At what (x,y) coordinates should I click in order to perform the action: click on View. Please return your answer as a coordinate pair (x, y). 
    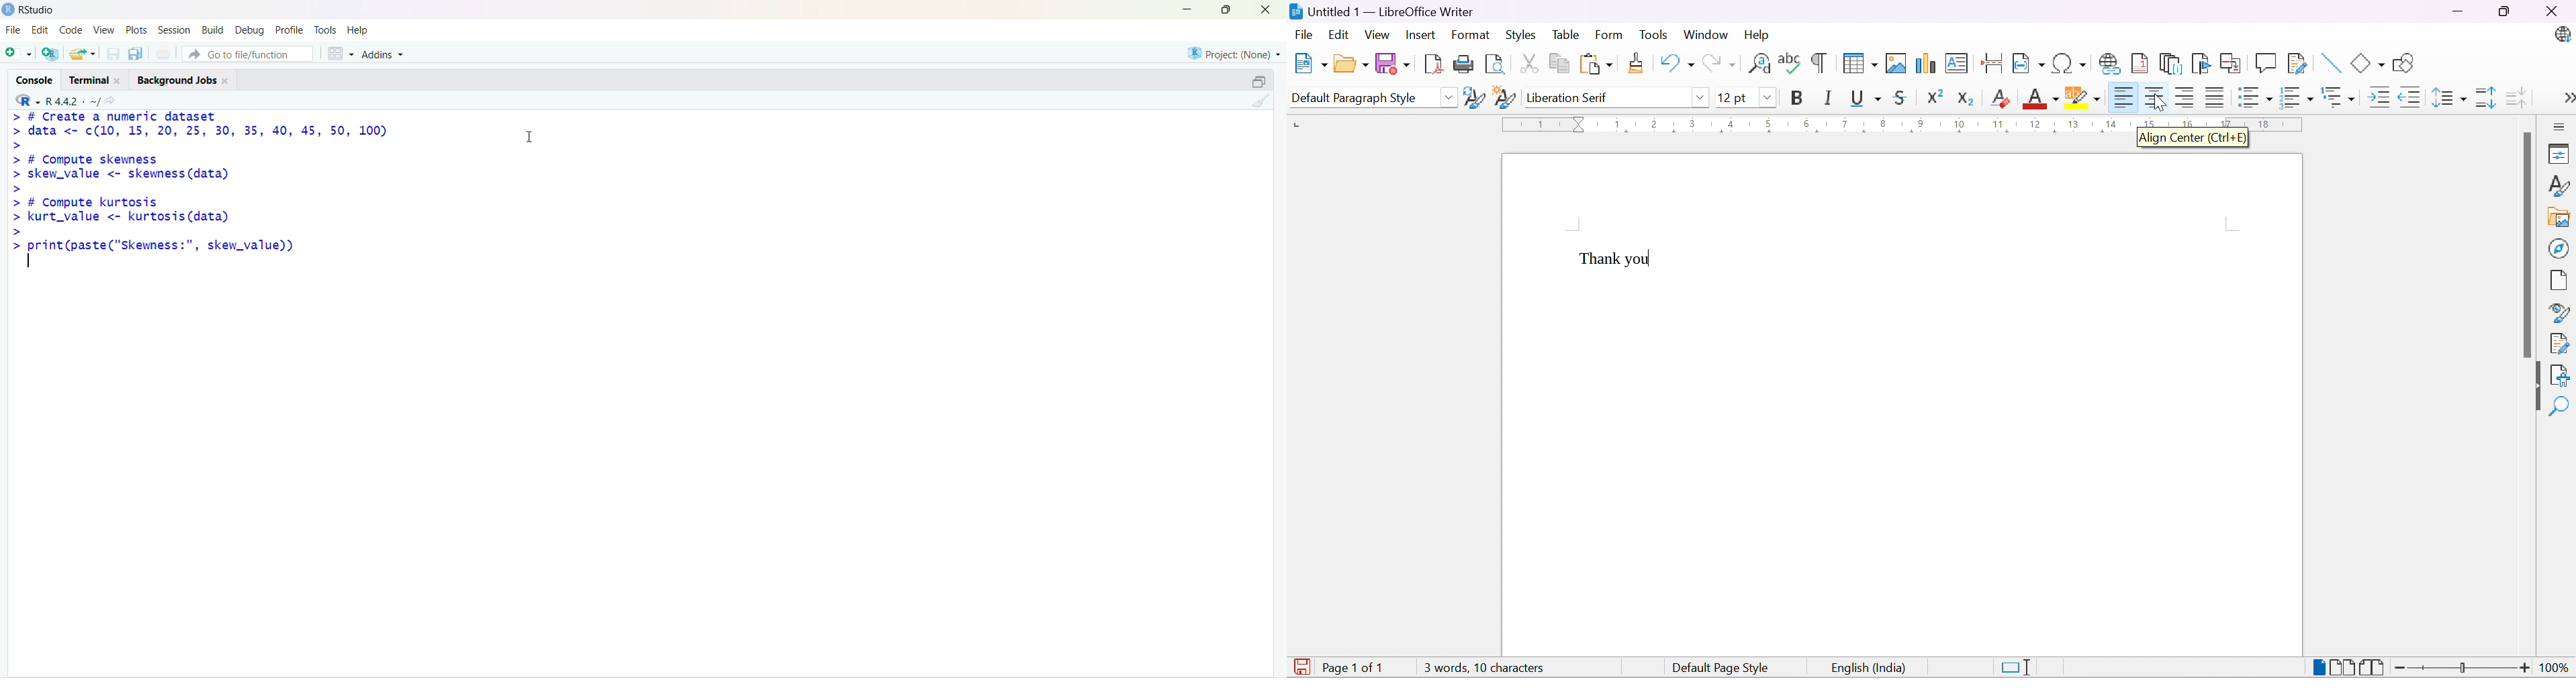
    Looking at the image, I should click on (103, 31).